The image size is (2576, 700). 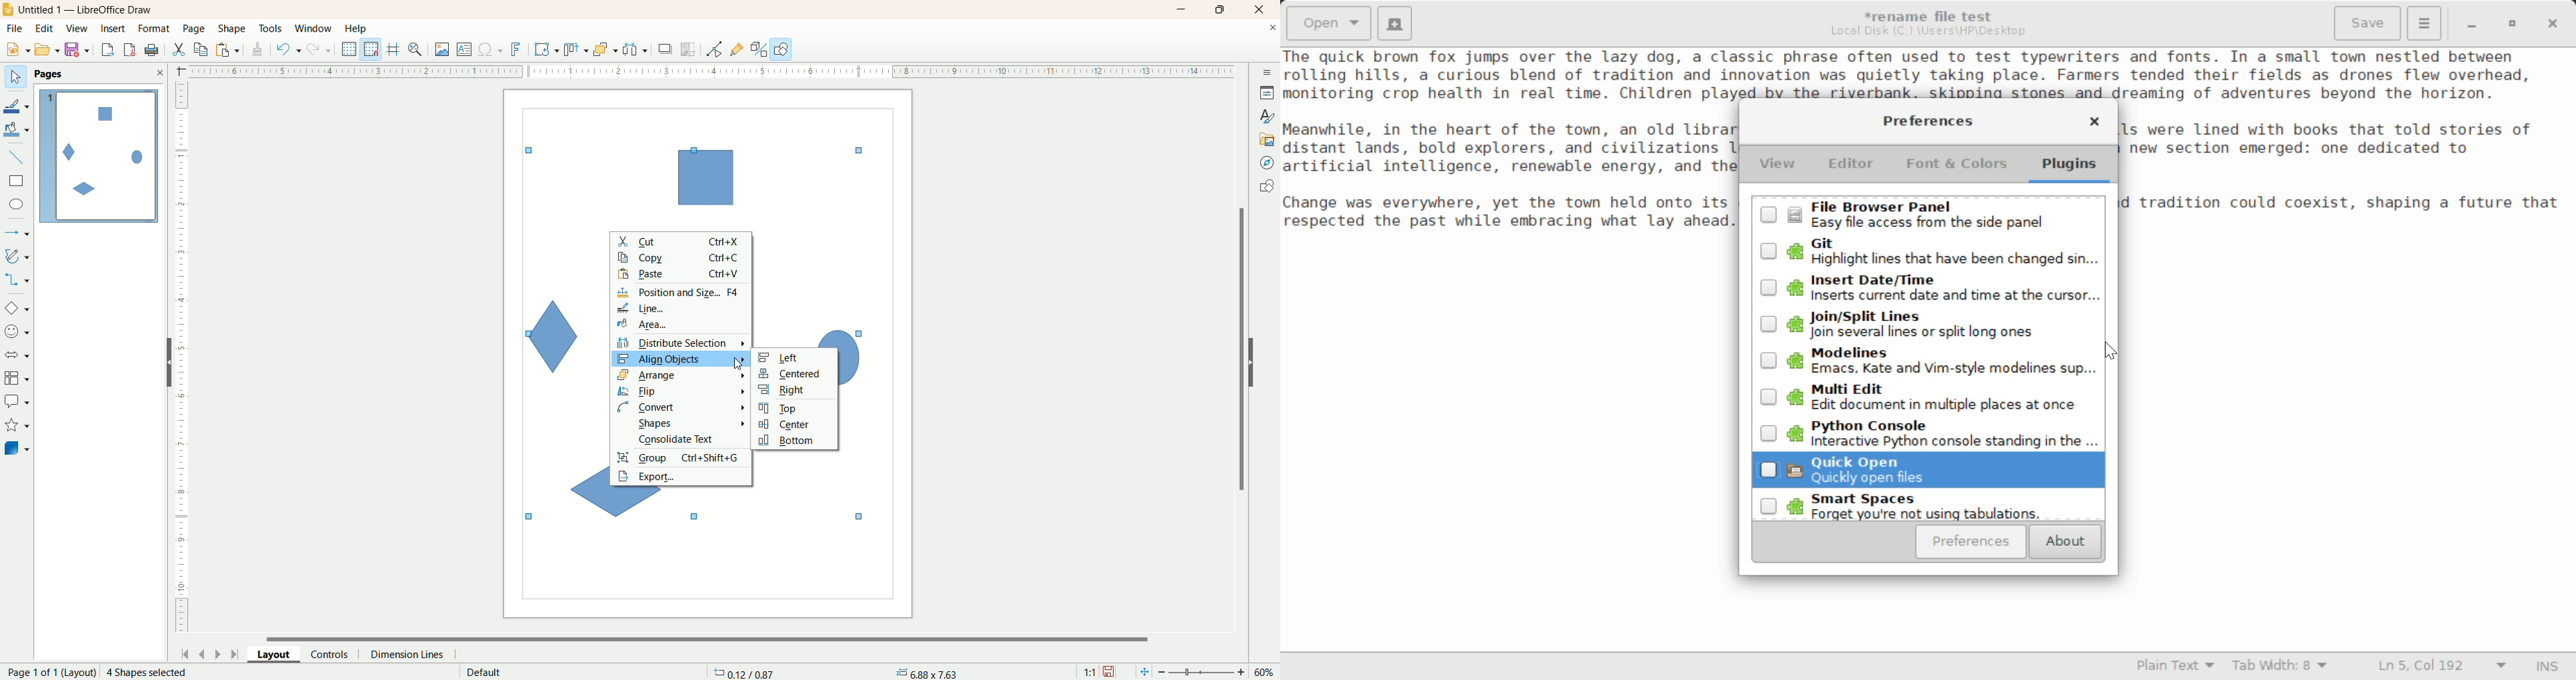 What do you see at coordinates (18, 181) in the screenshot?
I see `rectangle` at bounding box center [18, 181].